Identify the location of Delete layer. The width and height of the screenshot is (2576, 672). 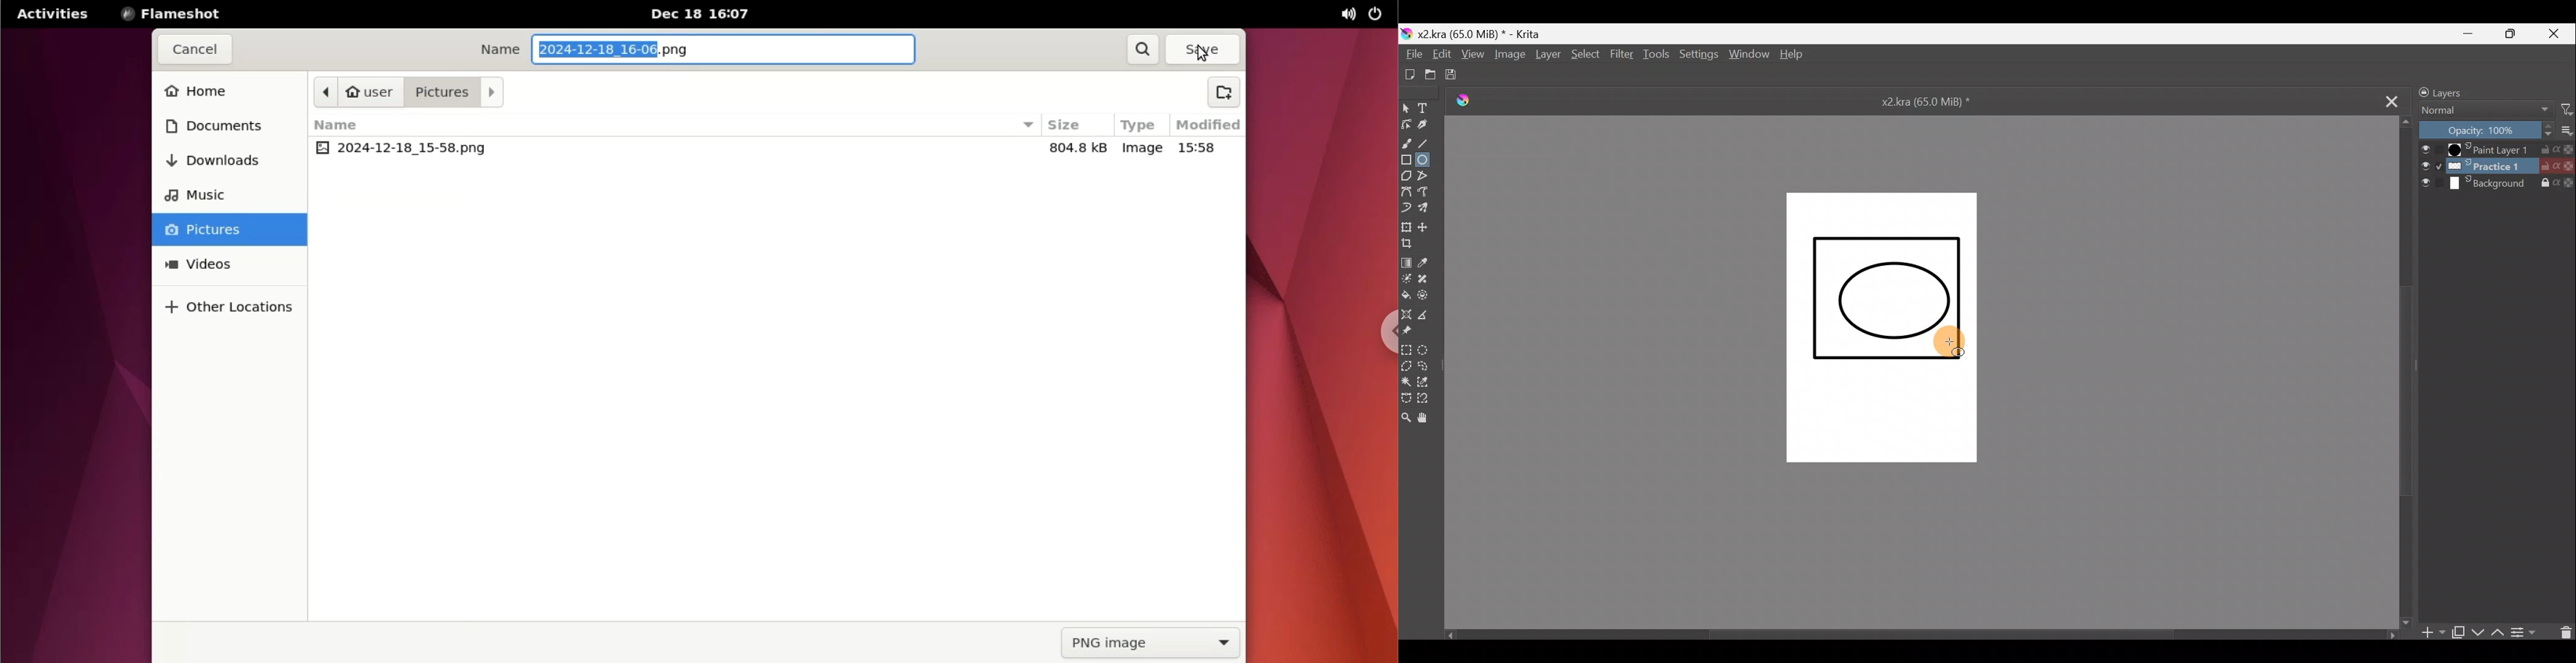
(2563, 633).